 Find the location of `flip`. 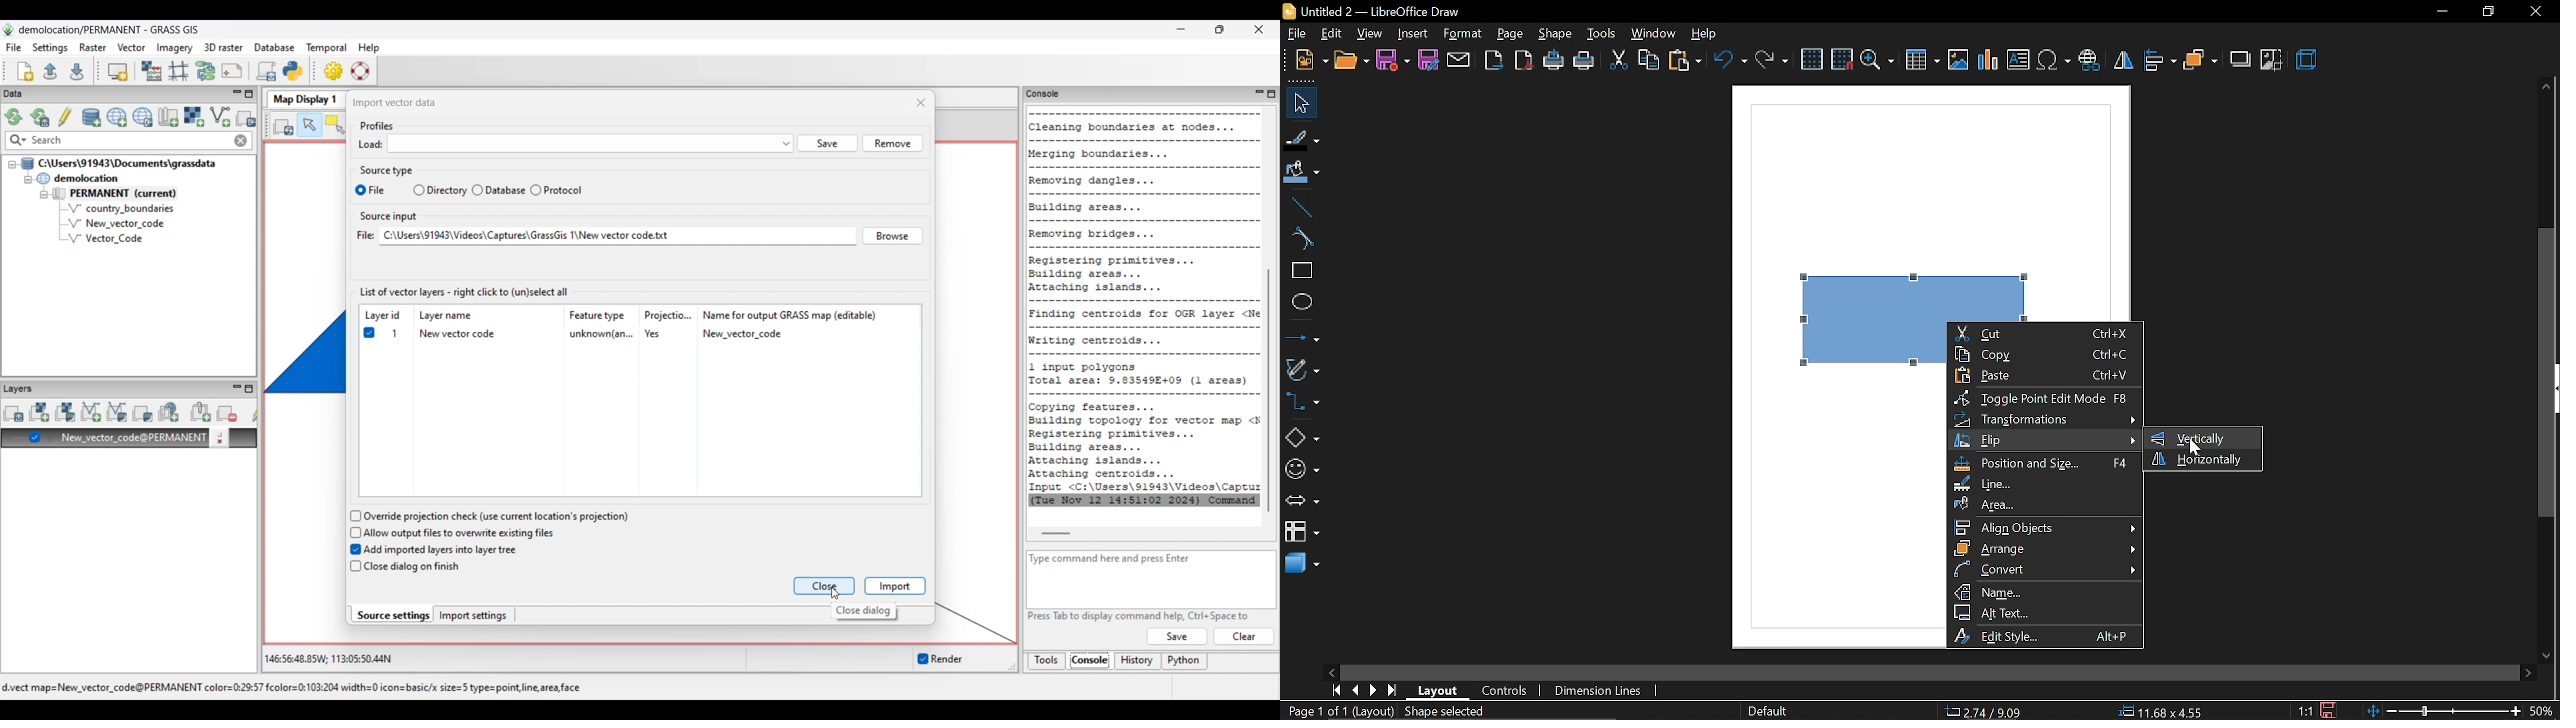

flip is located at coordinates (2046, 441).